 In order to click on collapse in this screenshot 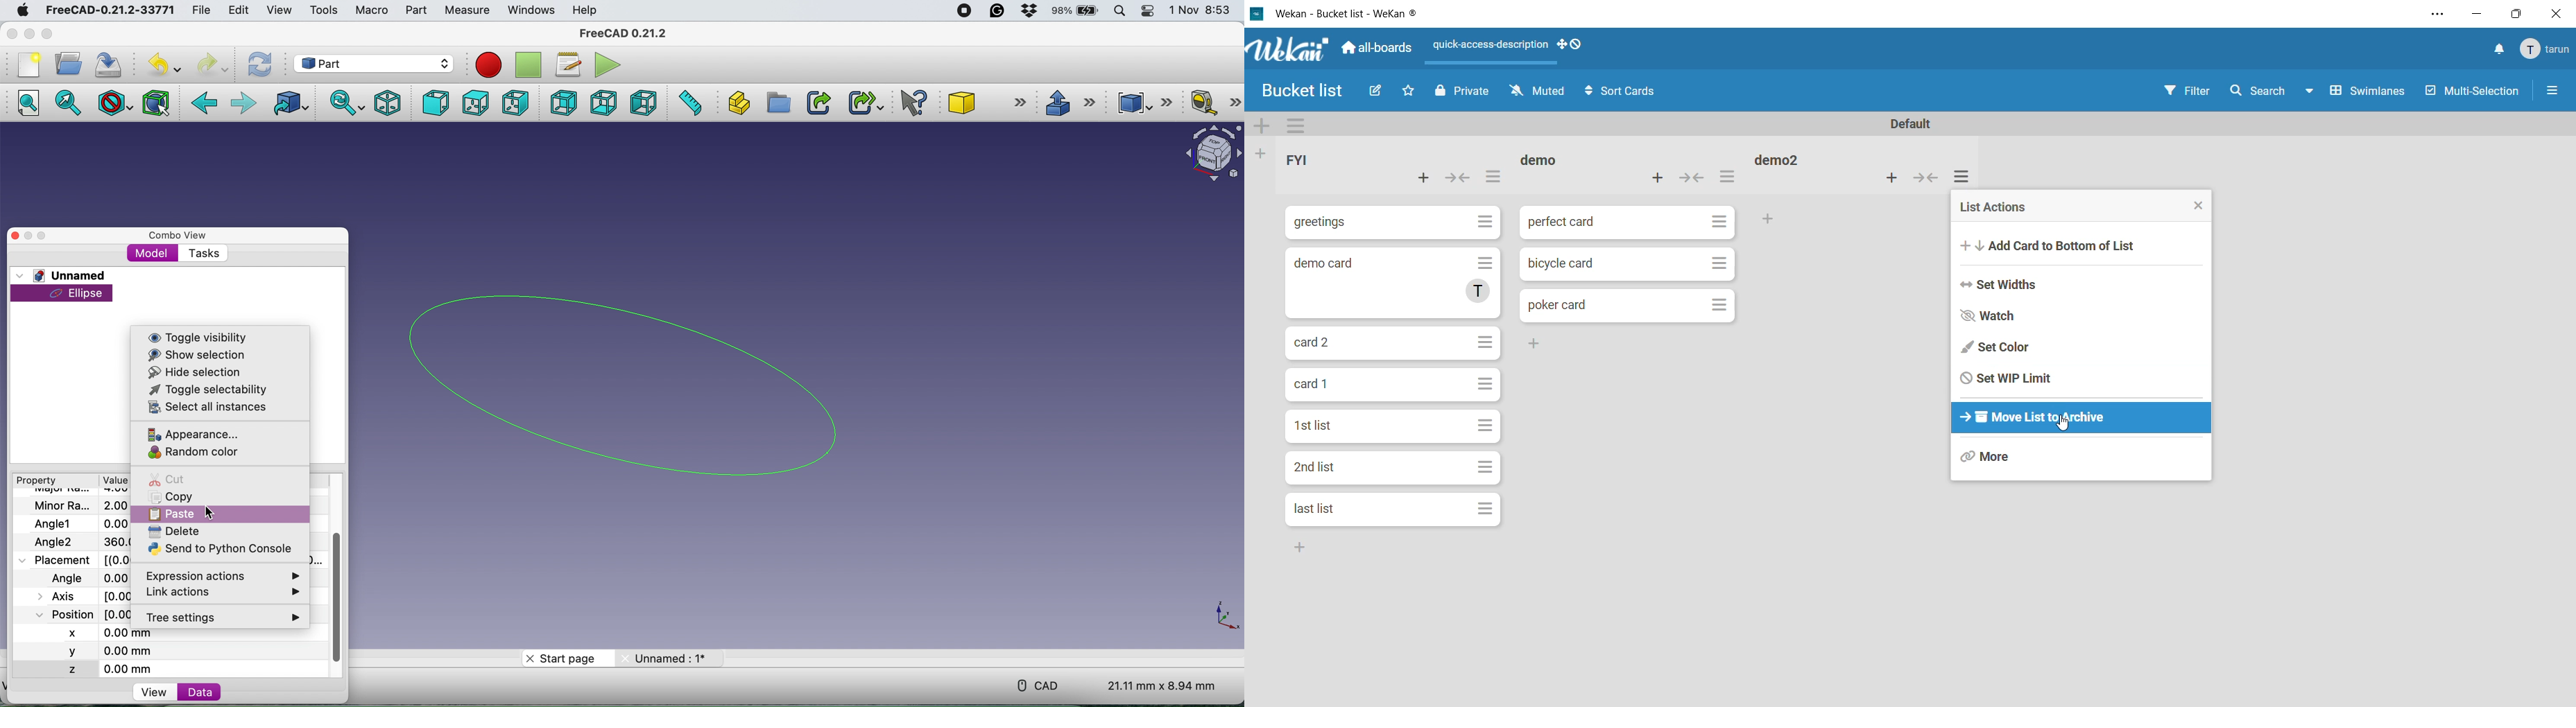, I will do `click(1690, 178)`.